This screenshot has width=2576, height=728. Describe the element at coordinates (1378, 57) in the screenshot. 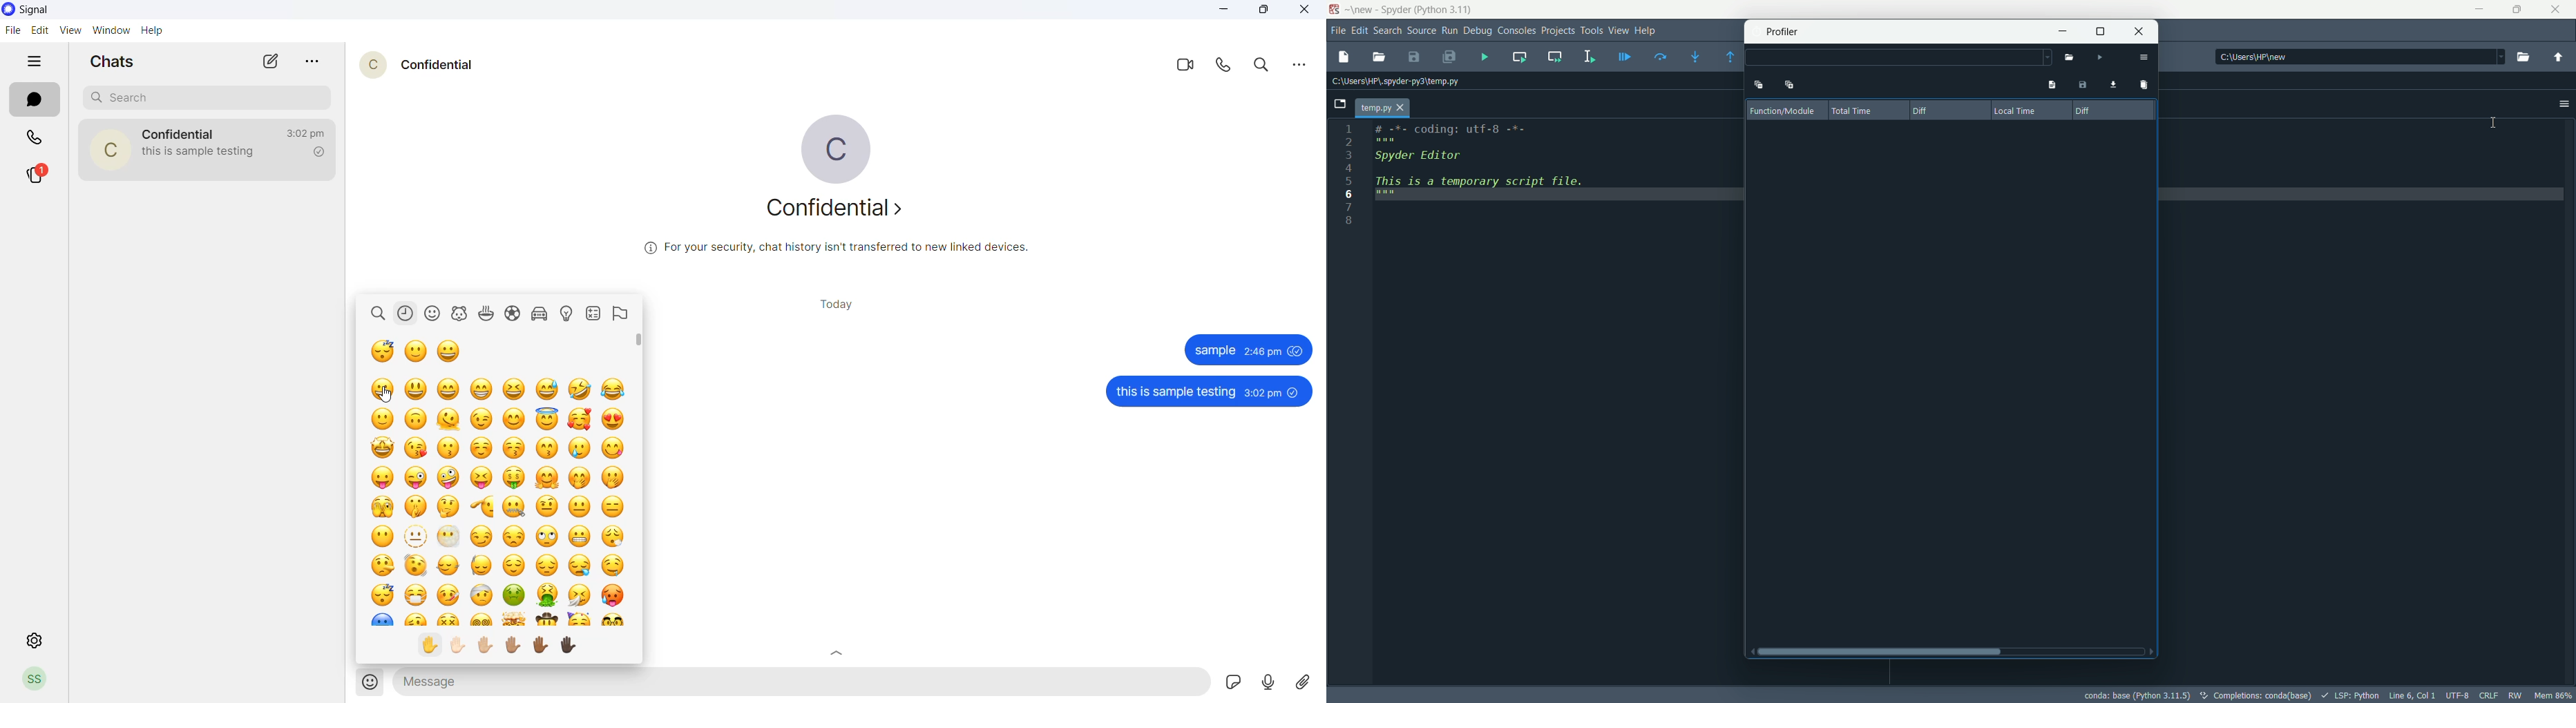

I see `open file` at that location.